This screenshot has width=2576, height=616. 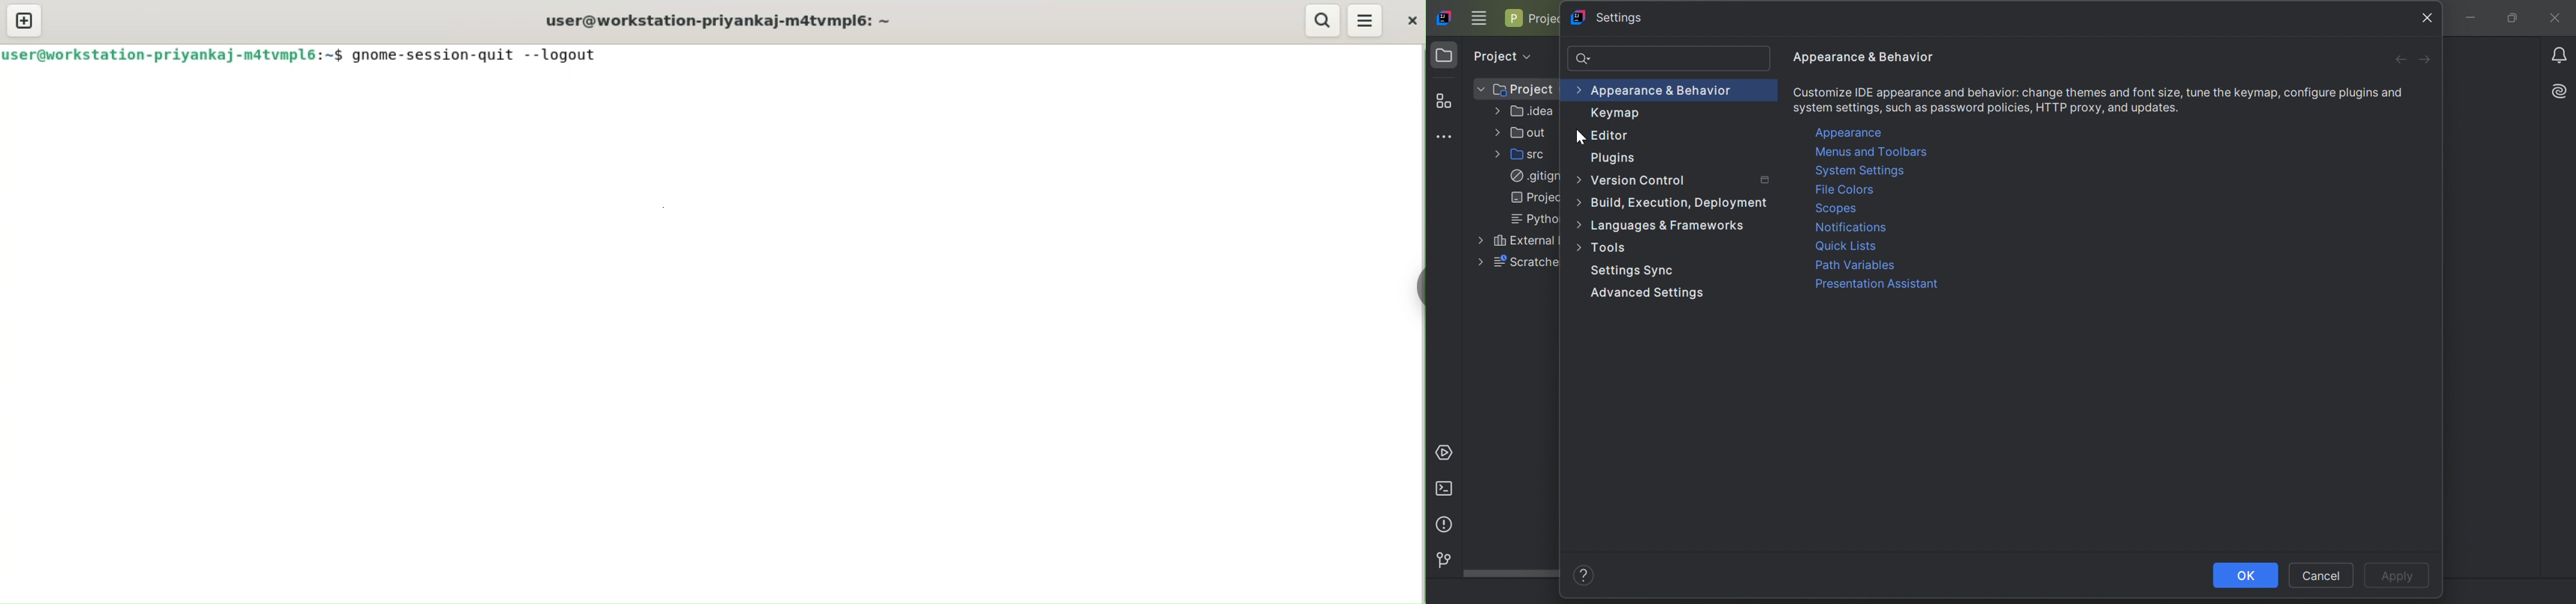 What do you see at coordinates (1850, 133) in the screenshot?
I see `Appearance` at bounding box center [1850, 133].